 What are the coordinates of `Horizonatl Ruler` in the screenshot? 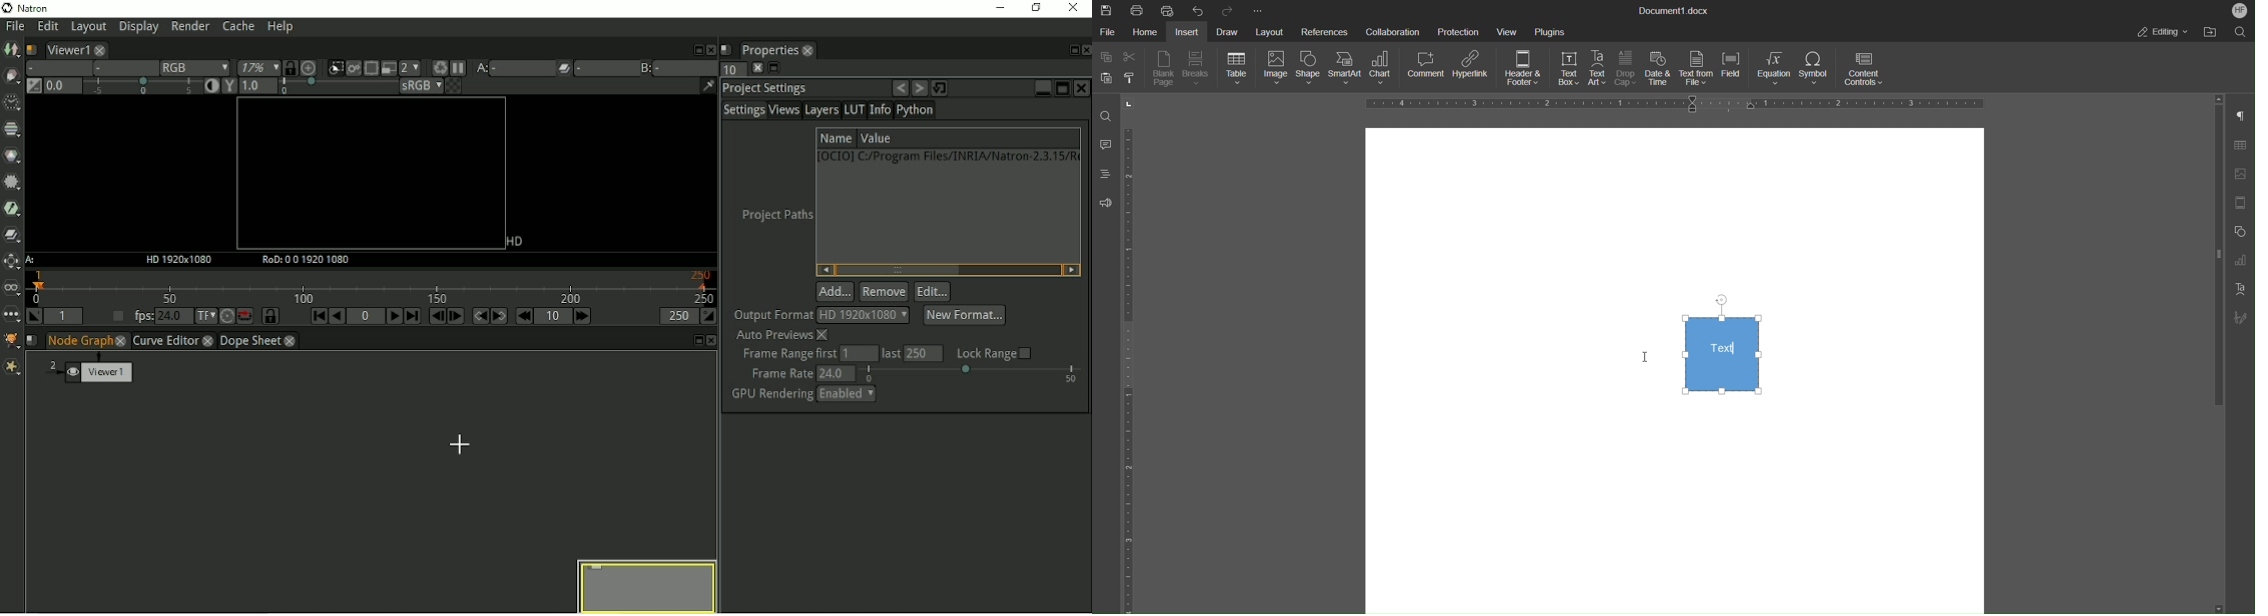 It's located at (1671, 104).